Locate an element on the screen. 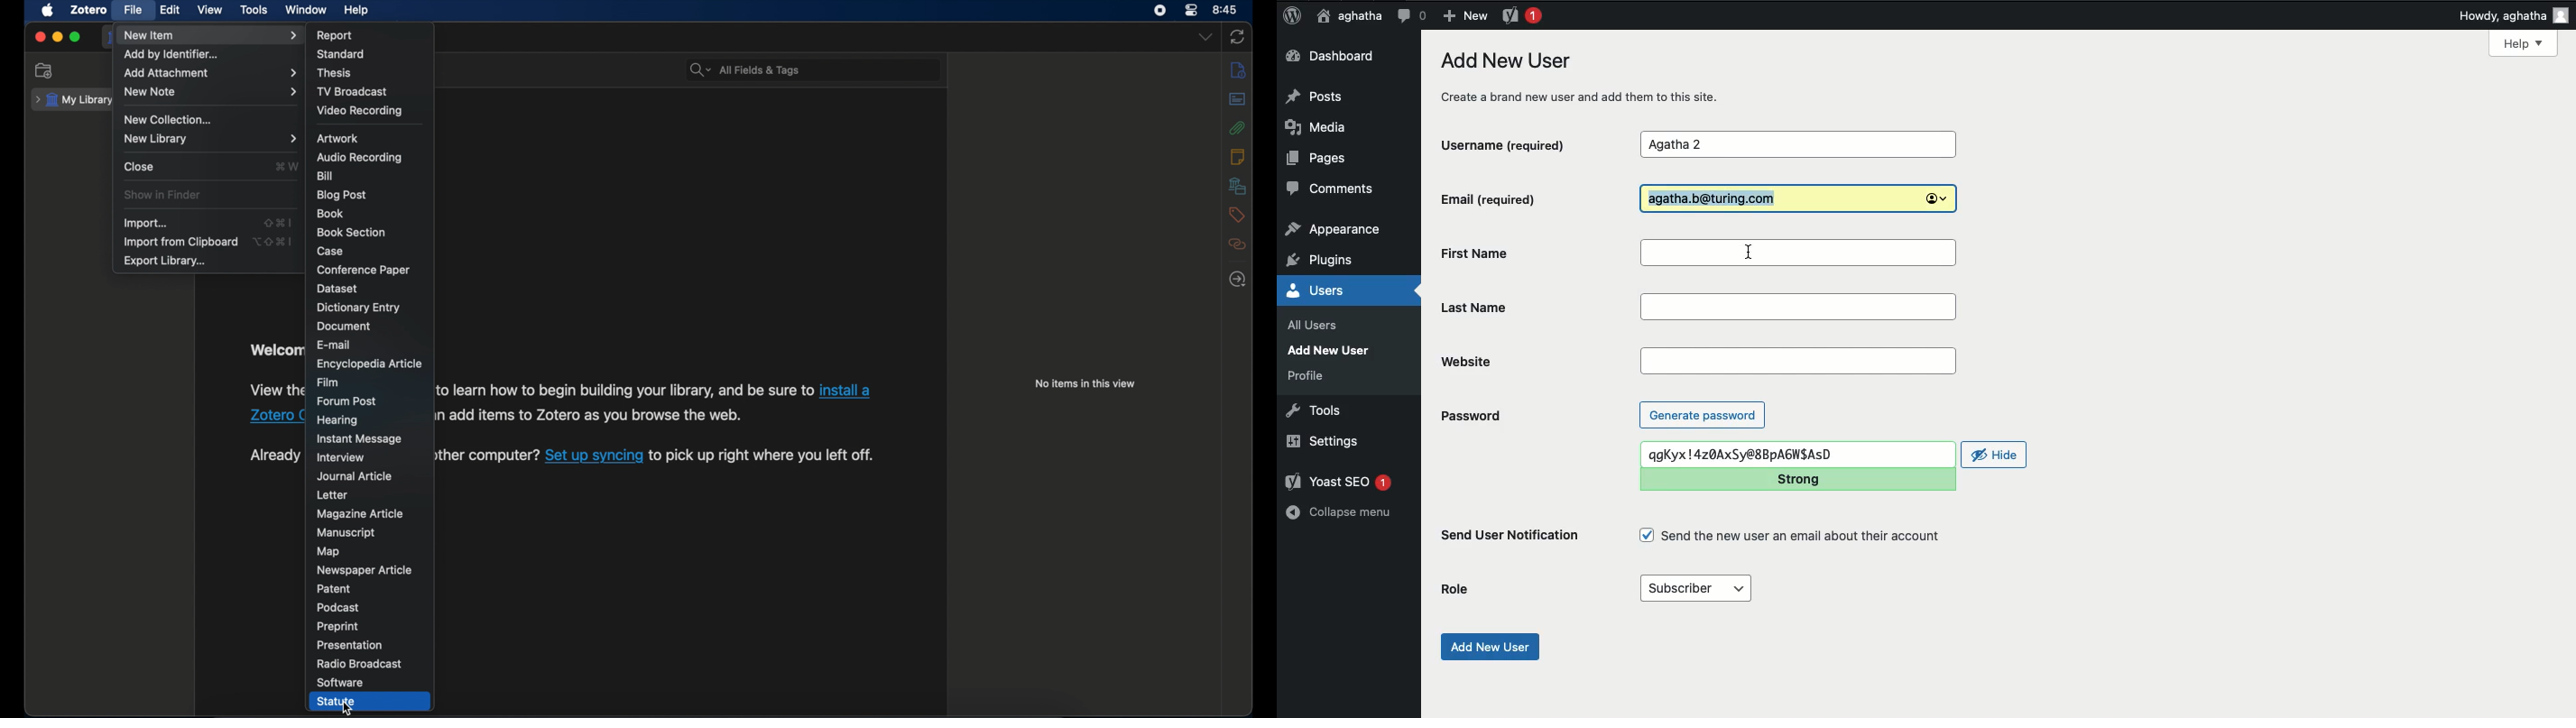  Username (required) is located at coordinates (1519, 143).